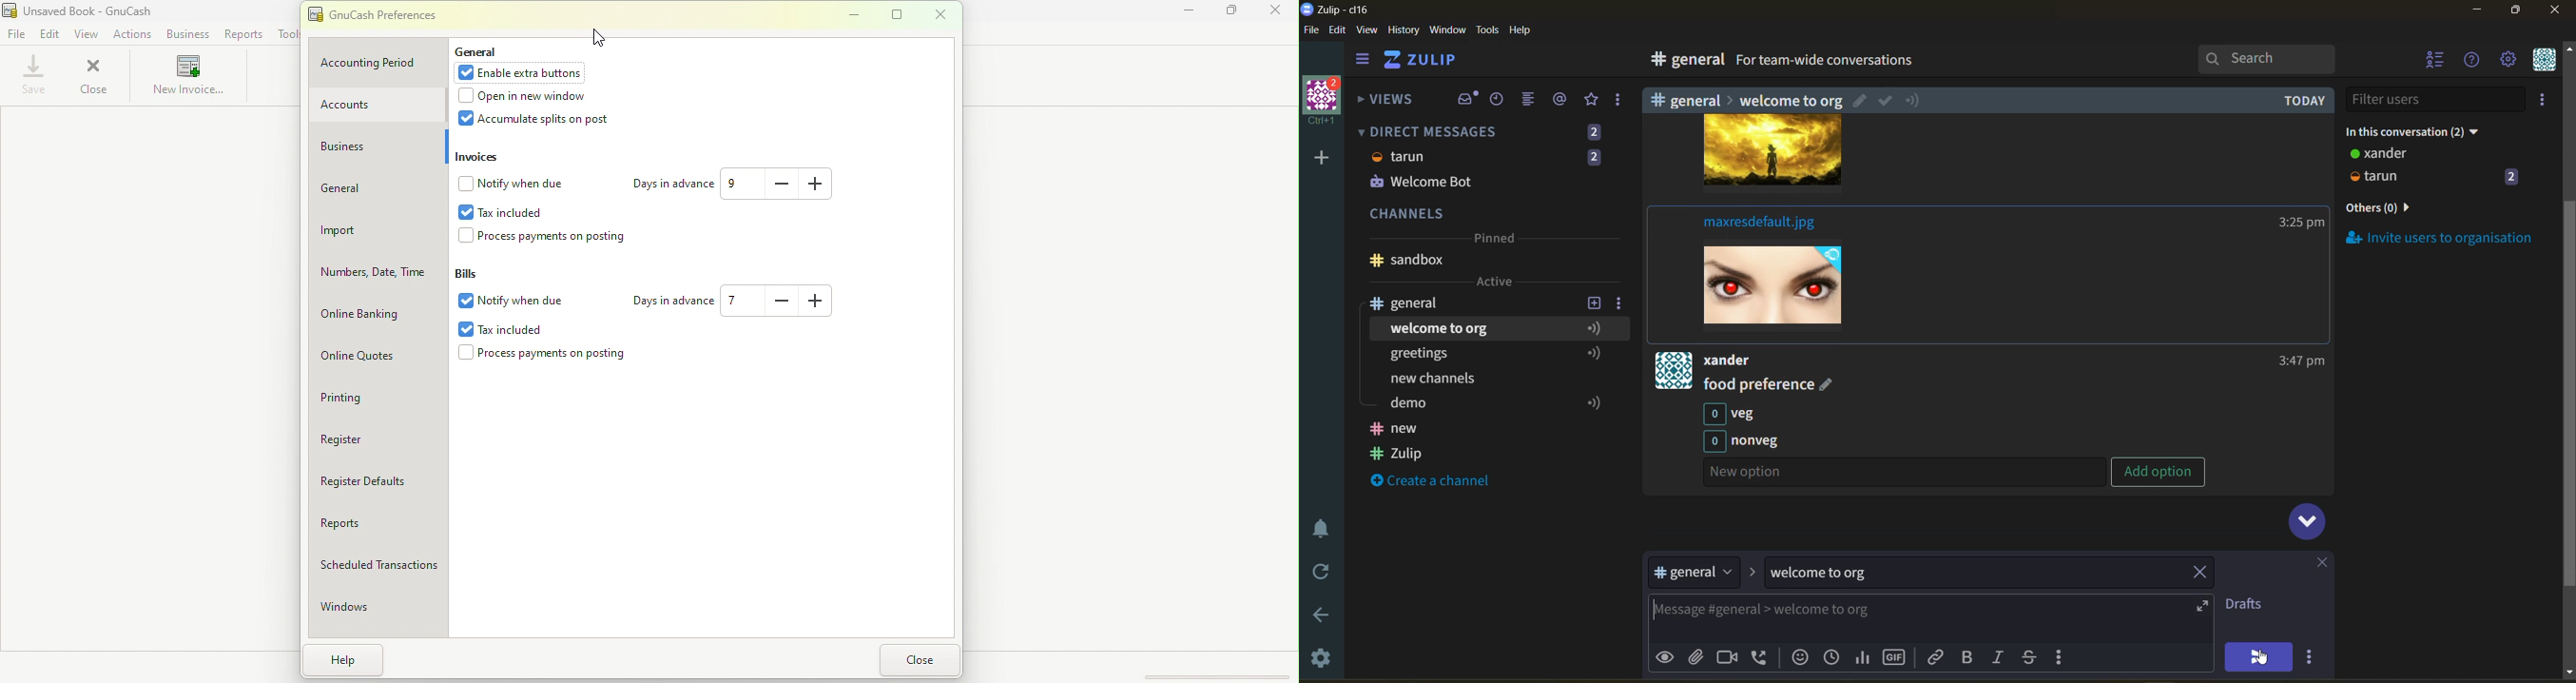 The height and width of the screenshot is (700, 2576). Describe the element at coordinates (525, 72) in the screenshot. I see `Enable extra buttons` at that location.